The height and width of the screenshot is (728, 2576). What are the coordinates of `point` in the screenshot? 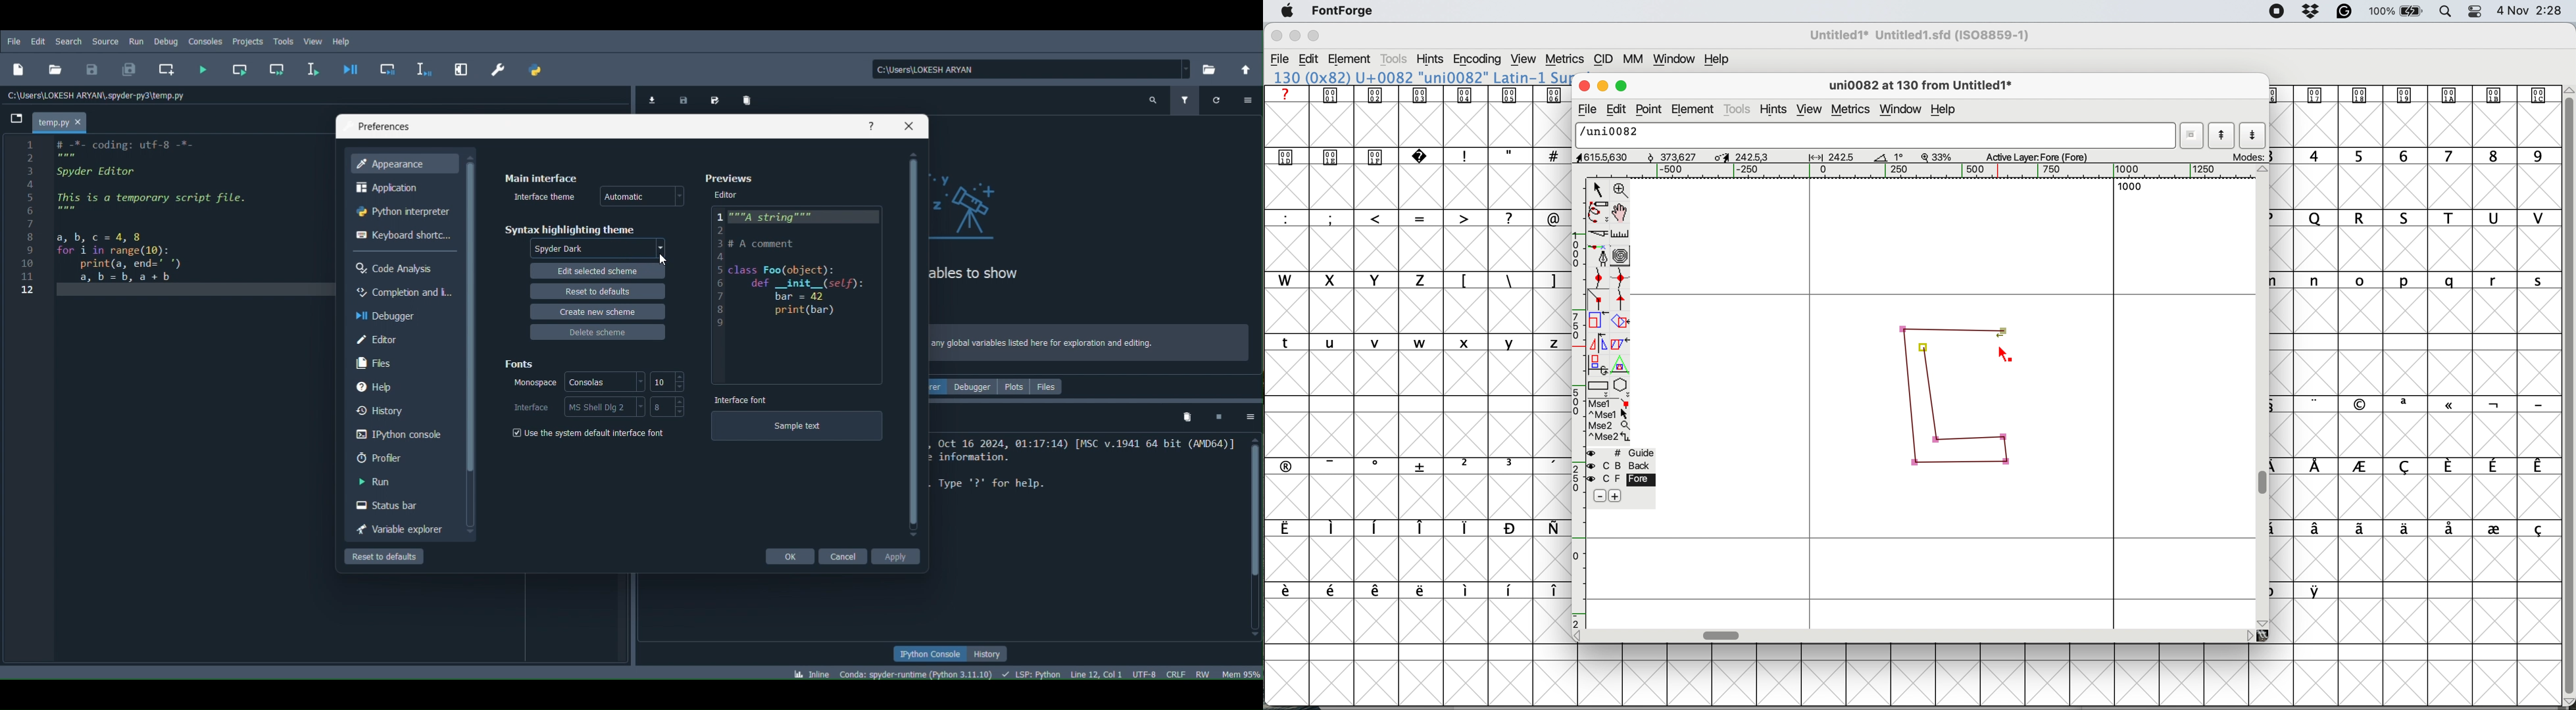 It's located at (1650, 110).